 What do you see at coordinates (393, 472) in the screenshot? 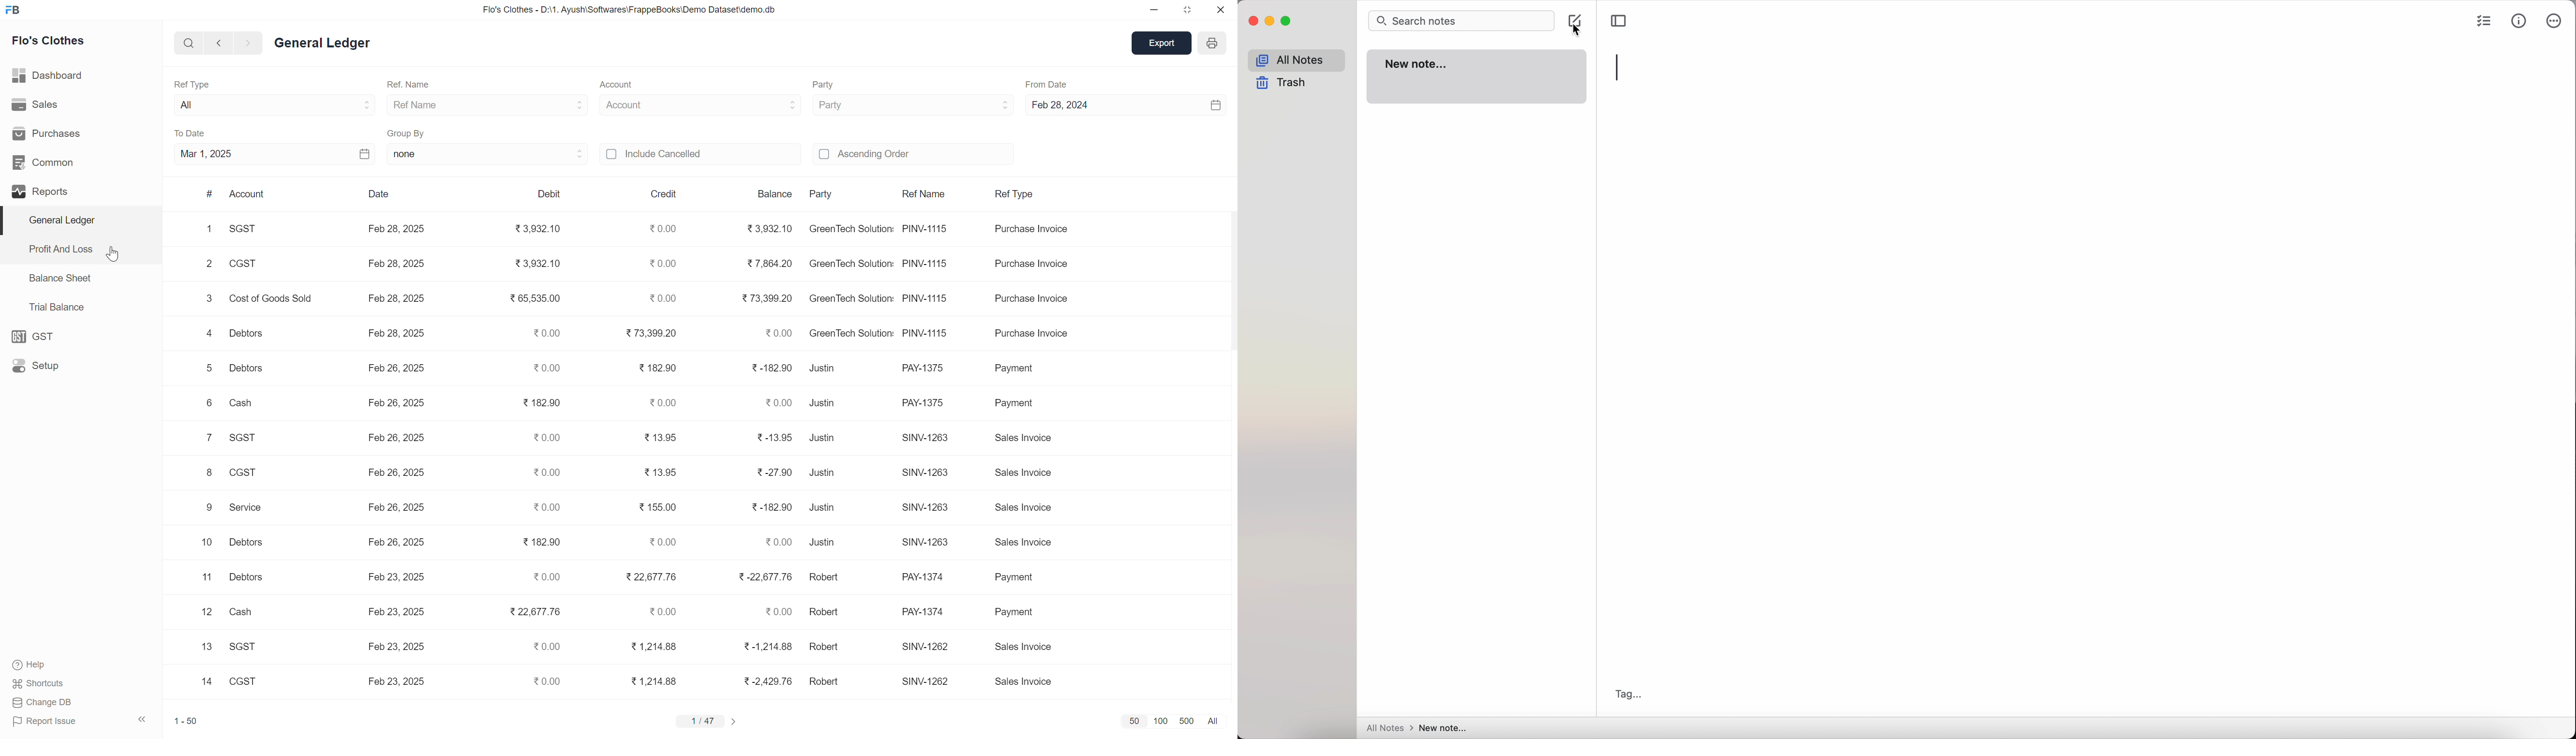
I see `Feb 26, 2025` at bounding box center [393, 472].